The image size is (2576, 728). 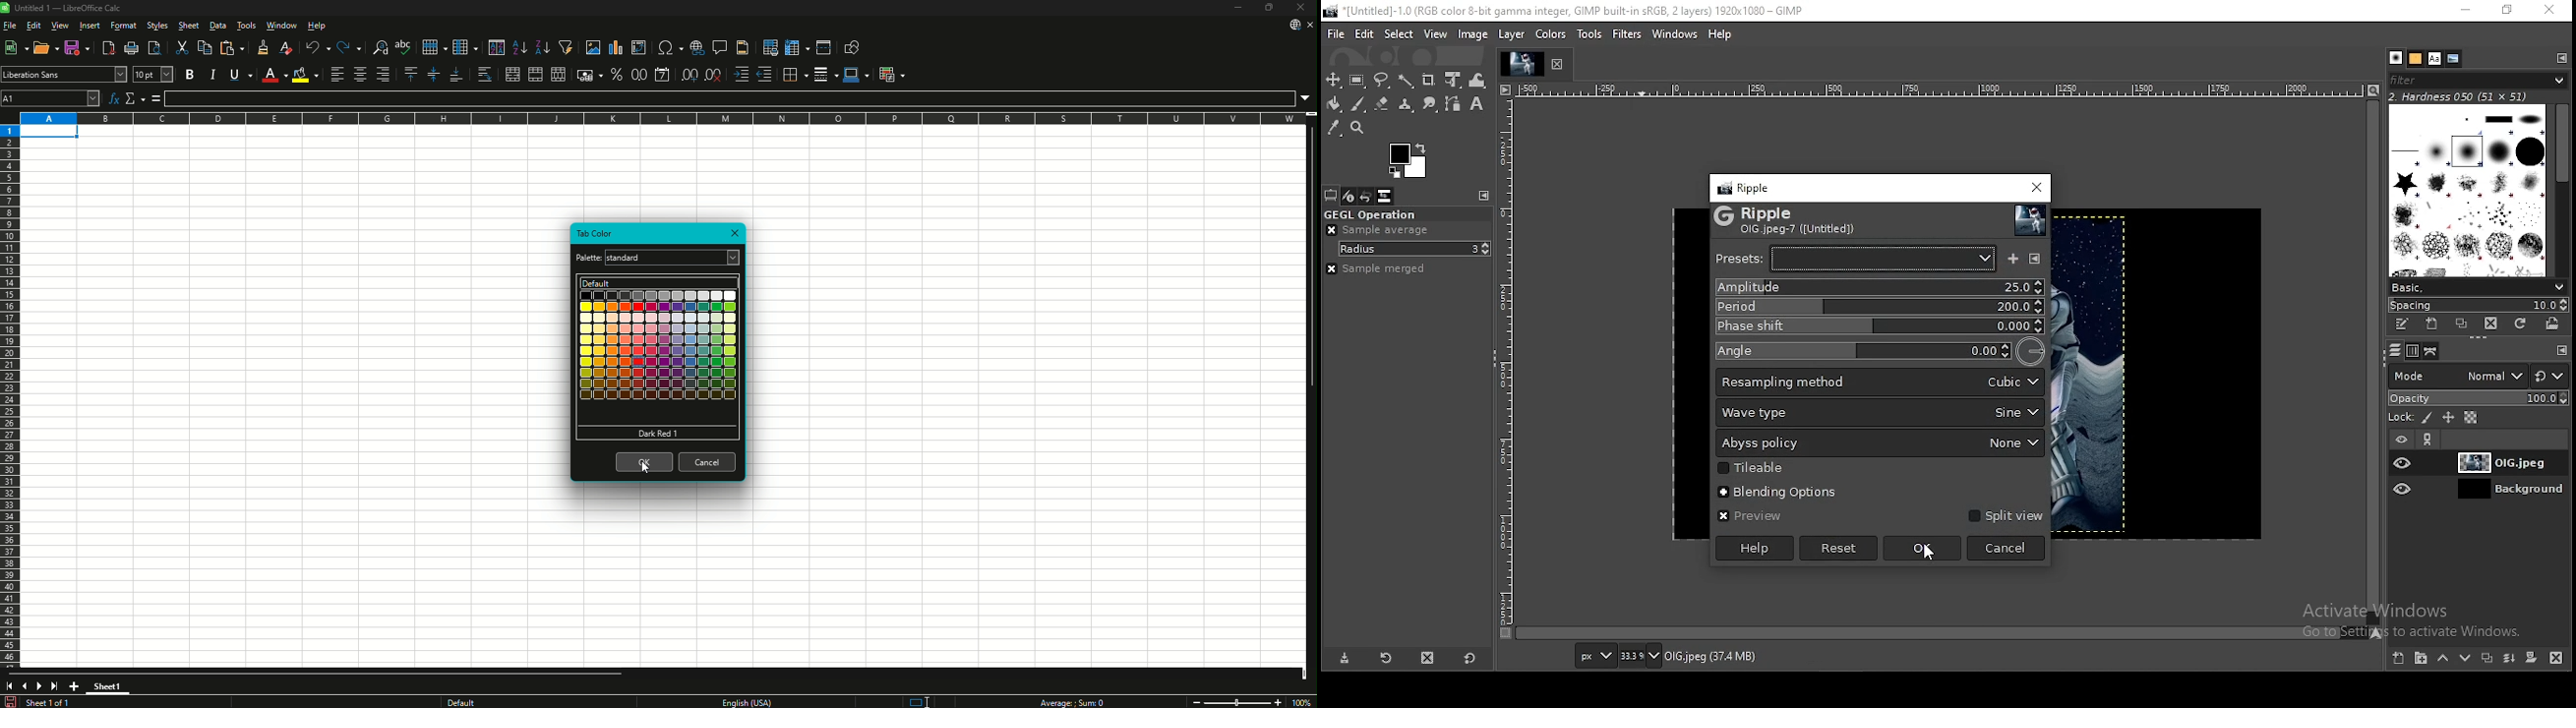 I want to click on Toggle Print Preview, so click(x=155, y=47).